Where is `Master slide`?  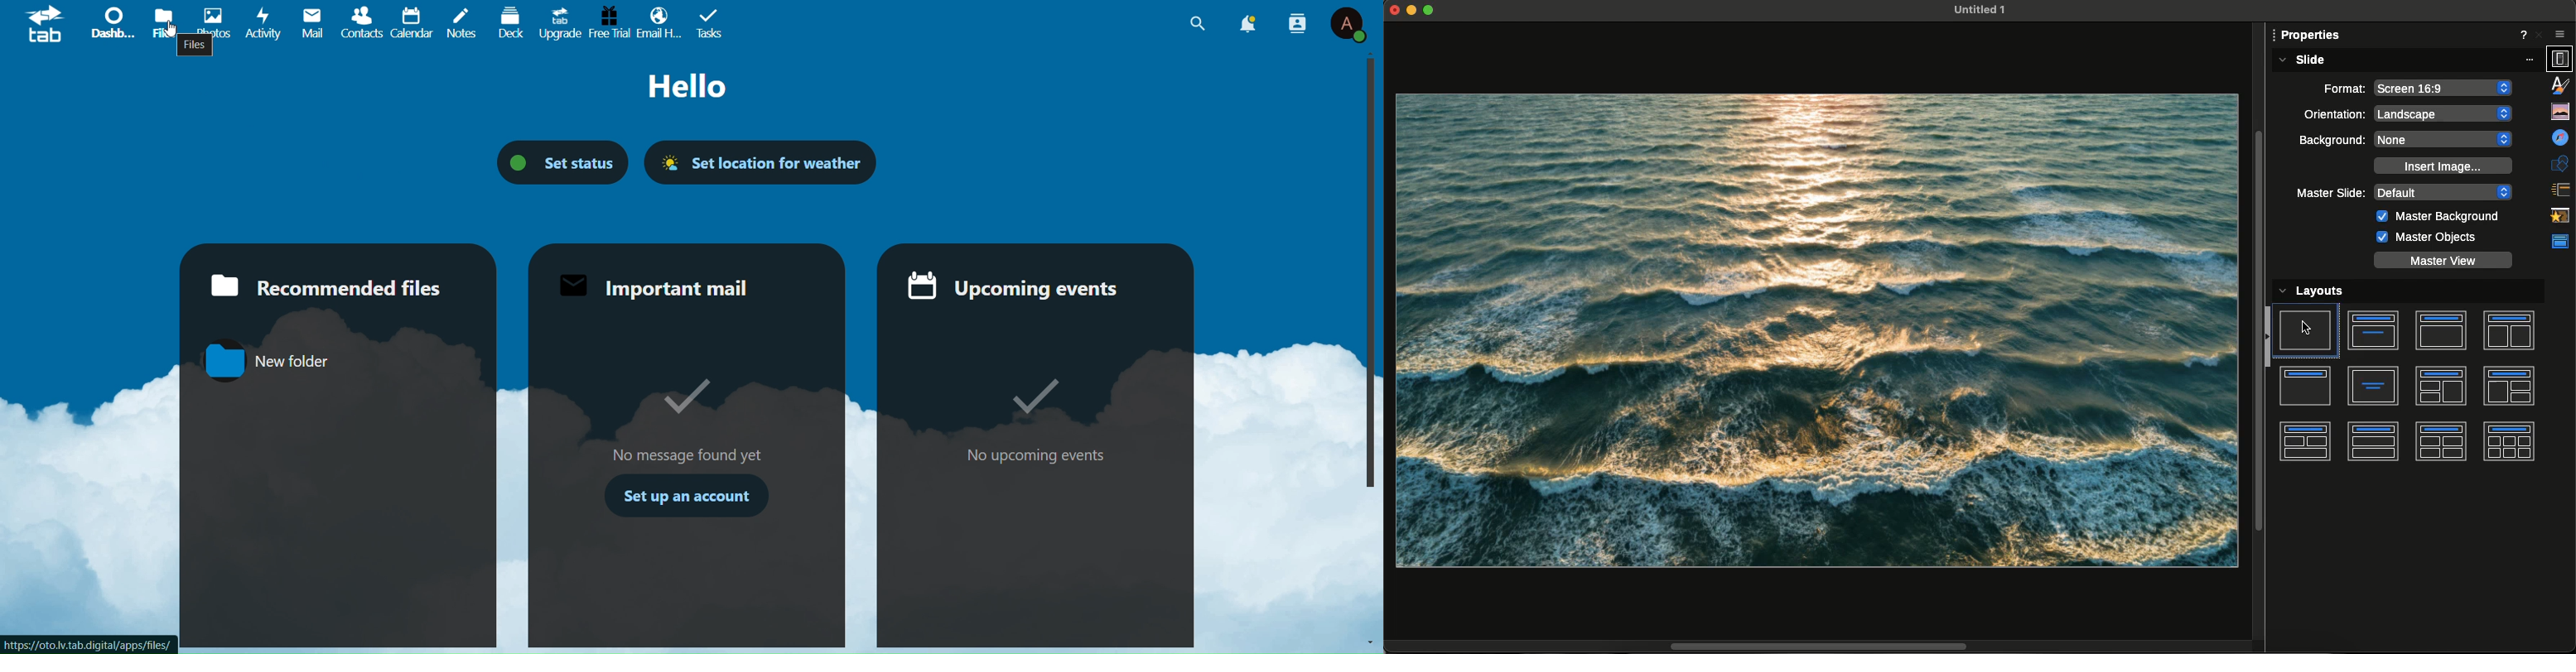 Master slide is located at coordinates (2330, 194).